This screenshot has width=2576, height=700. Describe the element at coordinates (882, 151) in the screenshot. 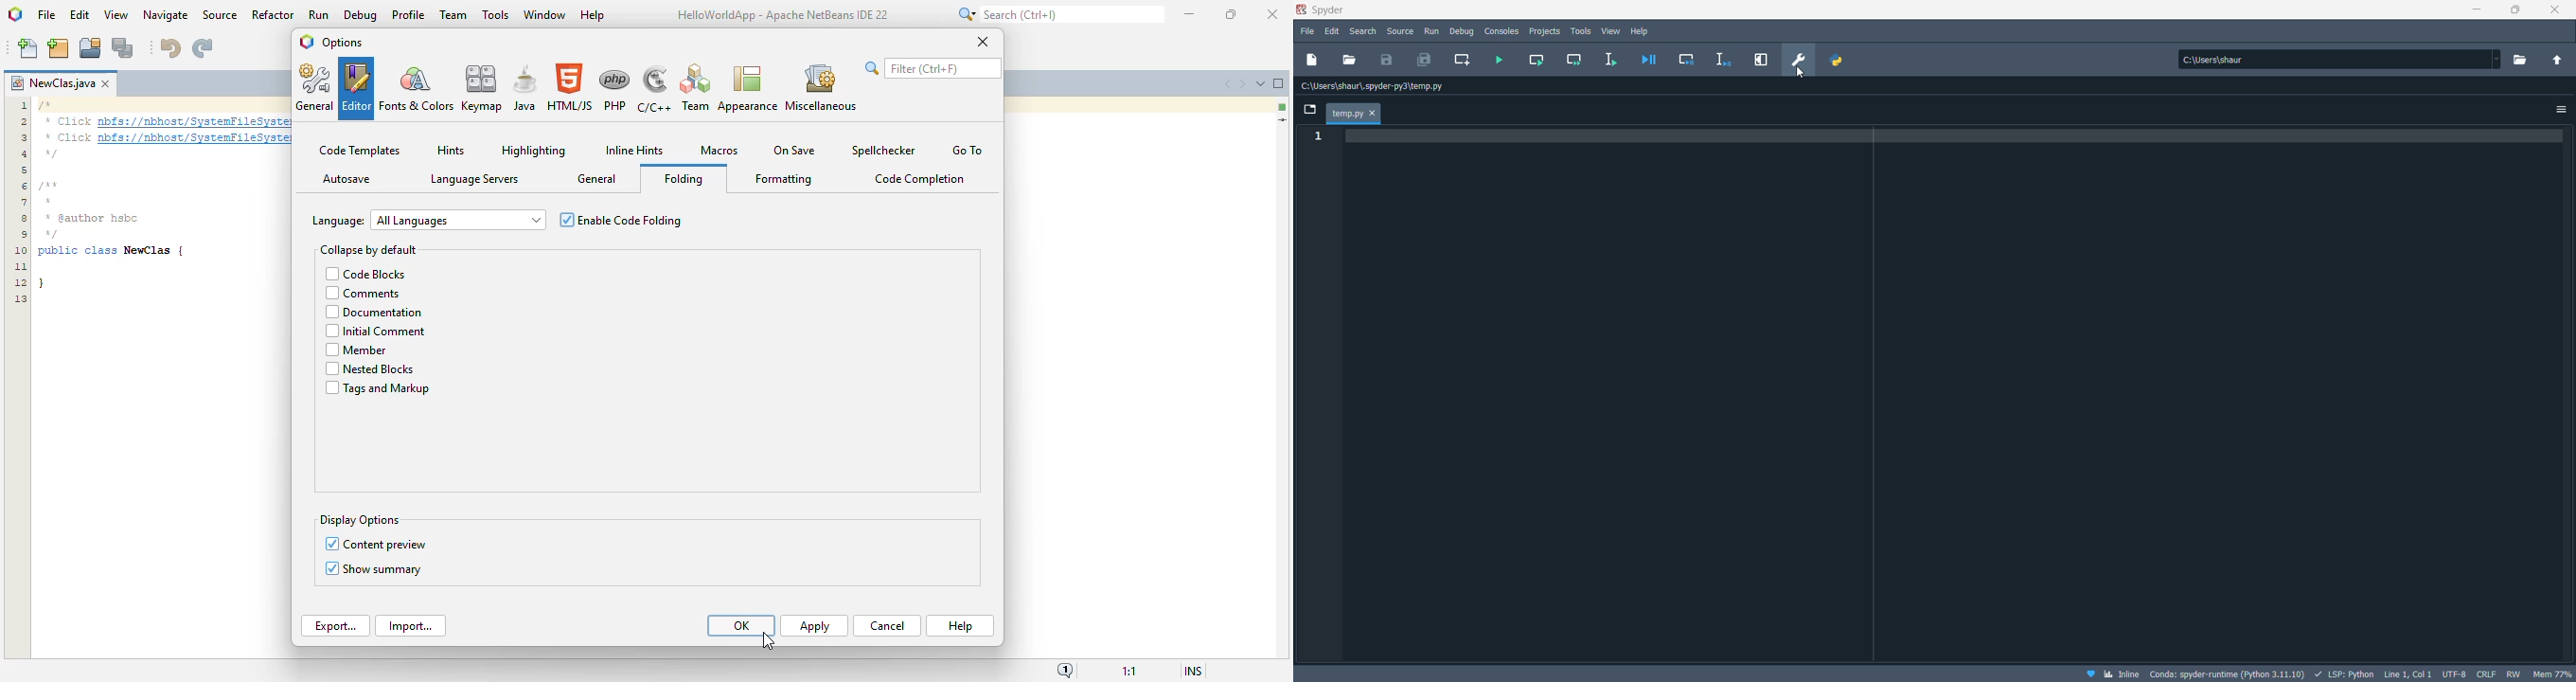

I see `spellchecker` at that location.